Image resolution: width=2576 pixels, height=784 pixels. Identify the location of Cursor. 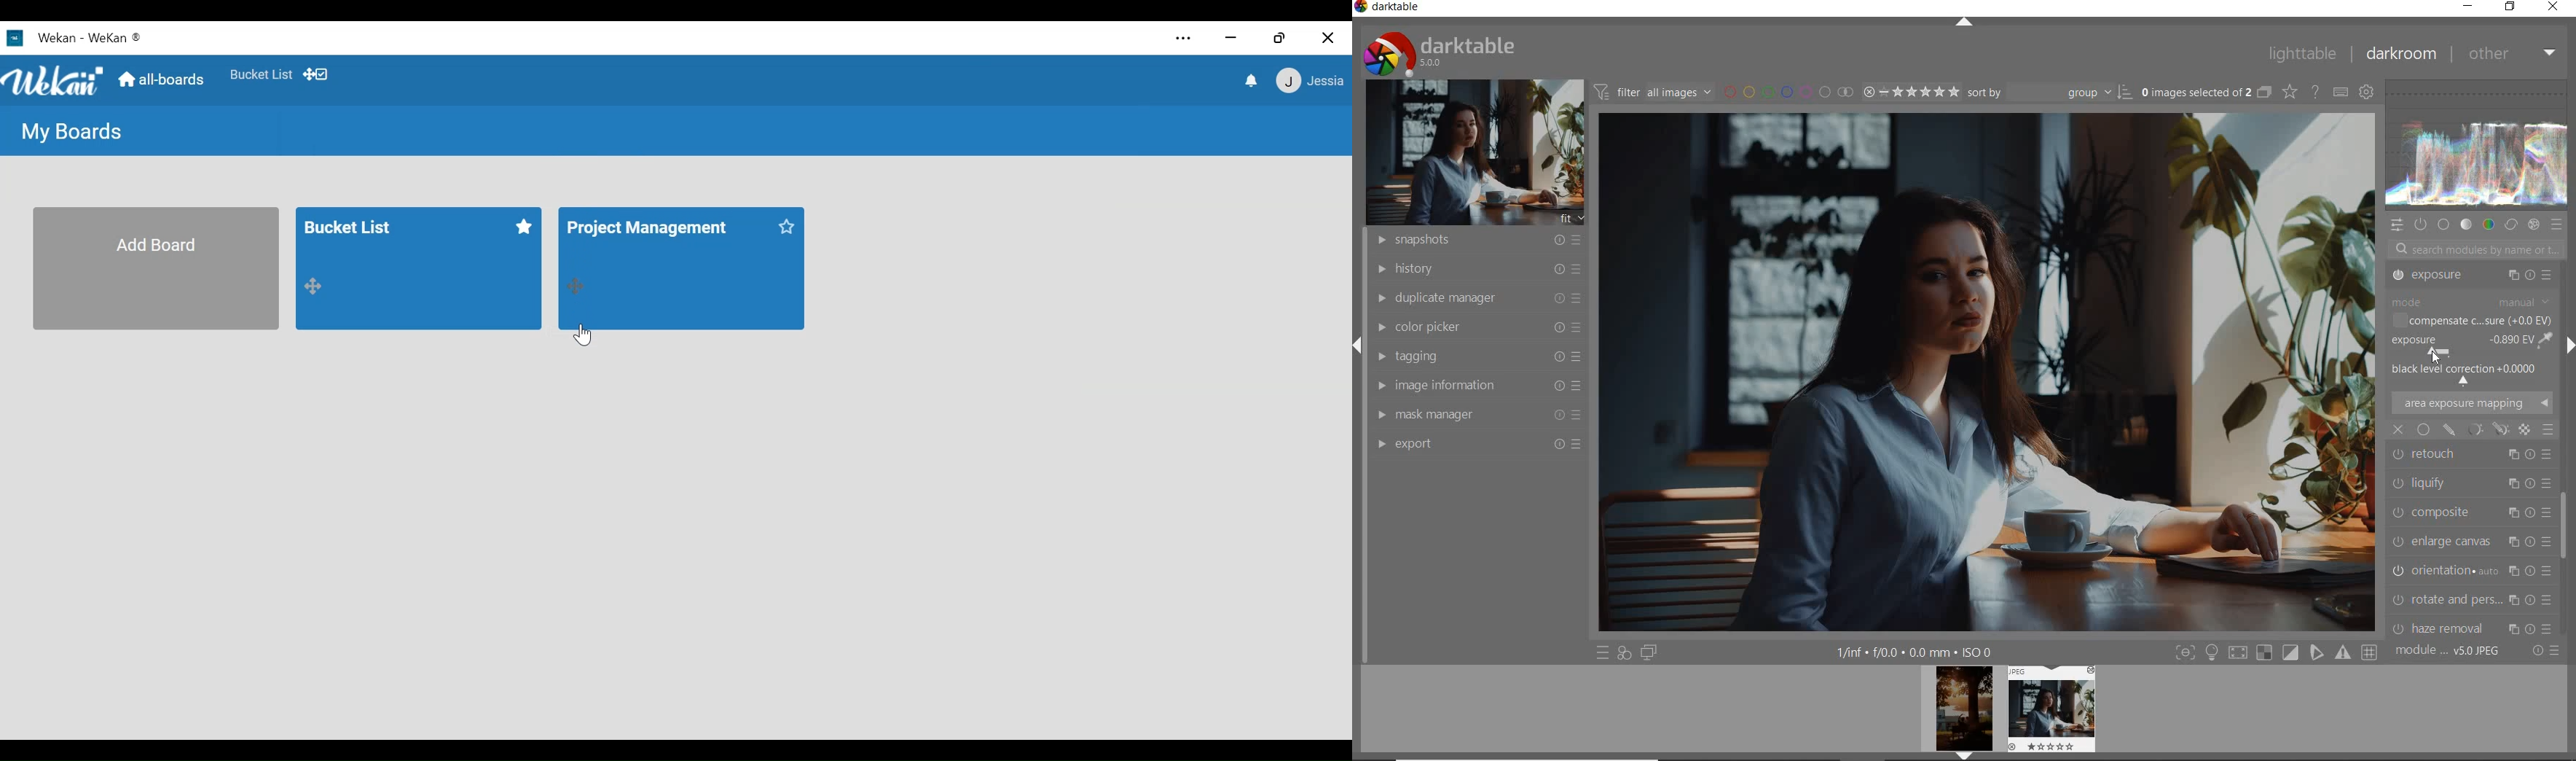
(584, 334).